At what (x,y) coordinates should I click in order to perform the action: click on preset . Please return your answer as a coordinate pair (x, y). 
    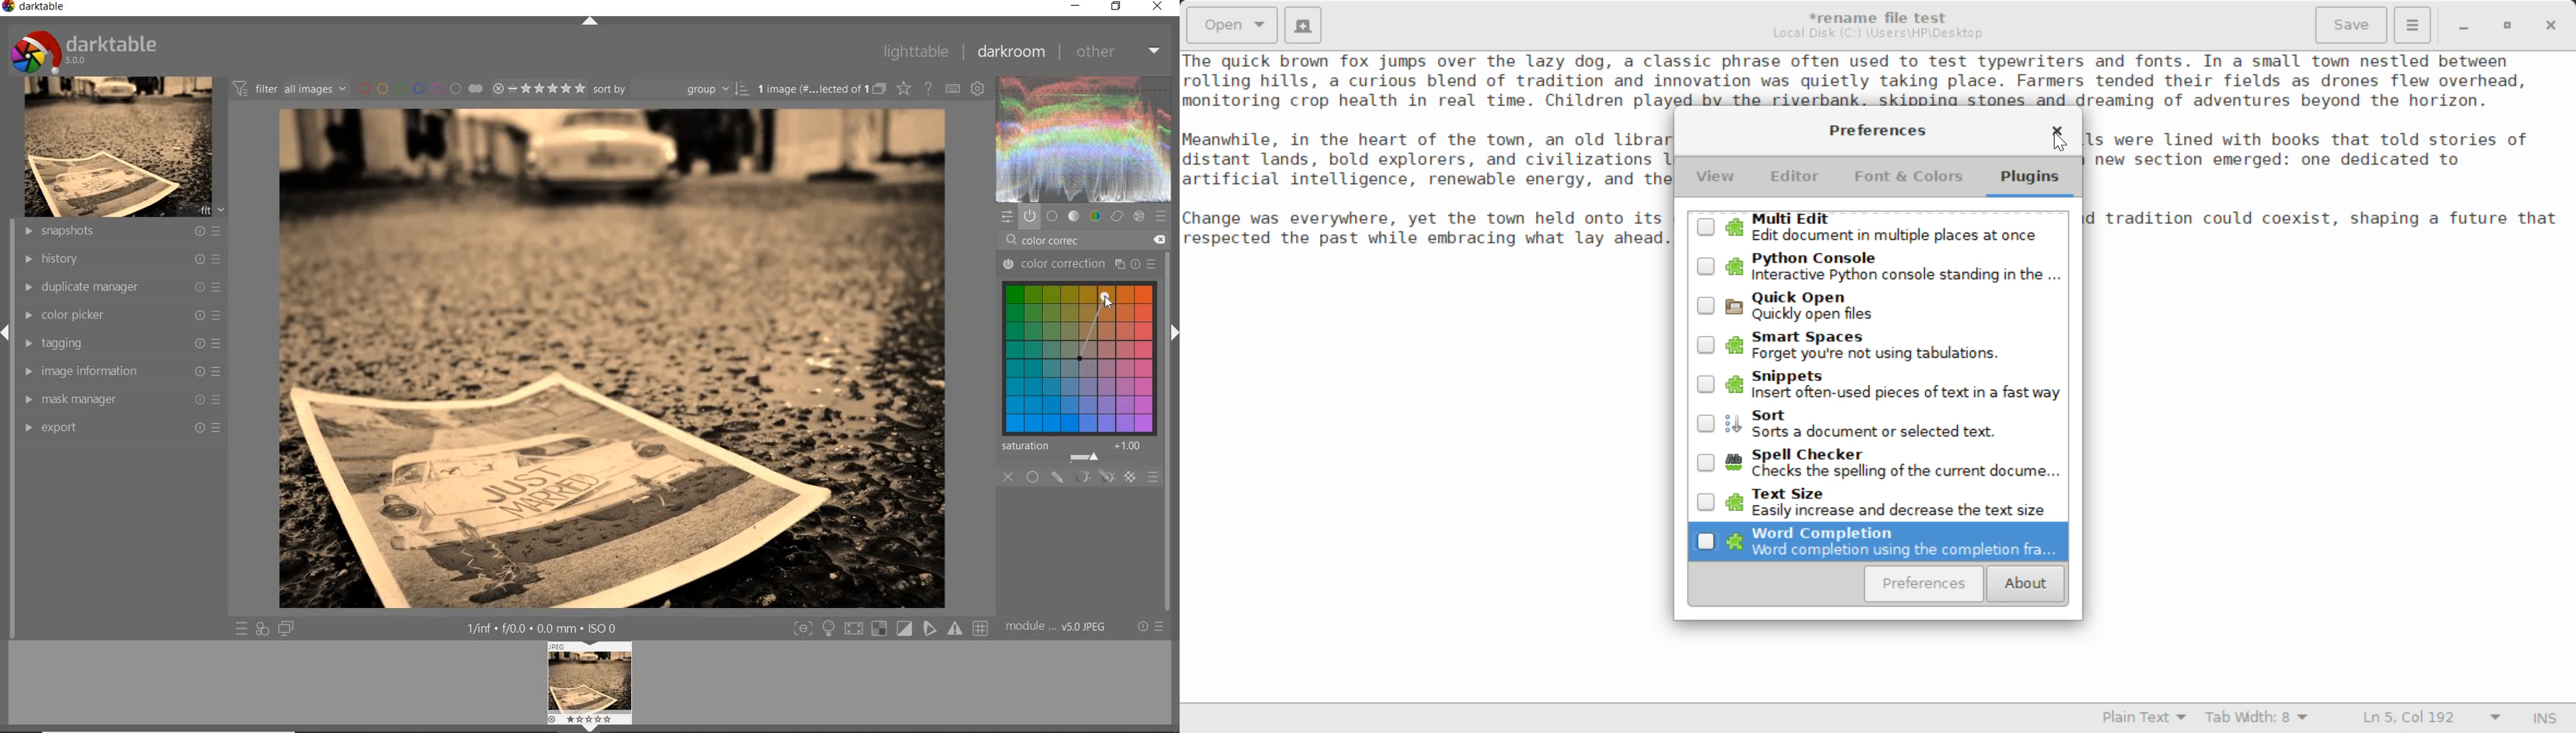
    Looking at the image, I should click on (1161, 217).